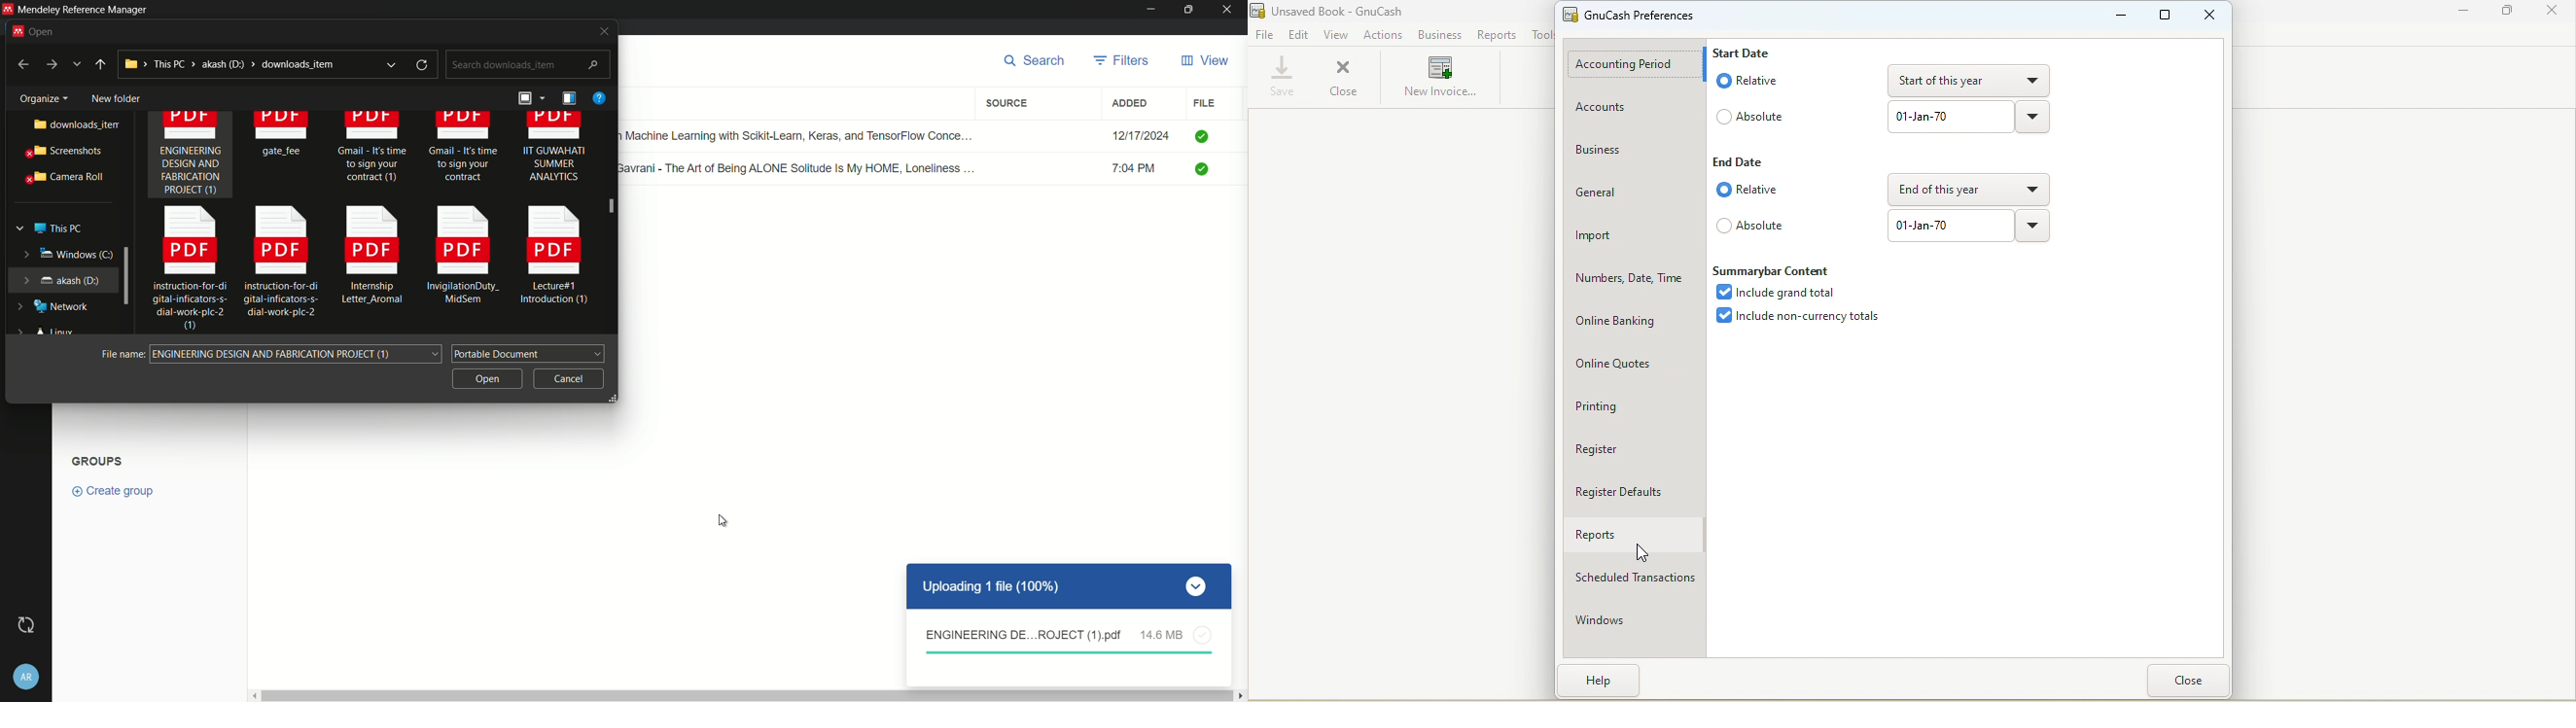  Describe the element at coordinates (99, 460) in the screenshot. I see `Groups` at that location.